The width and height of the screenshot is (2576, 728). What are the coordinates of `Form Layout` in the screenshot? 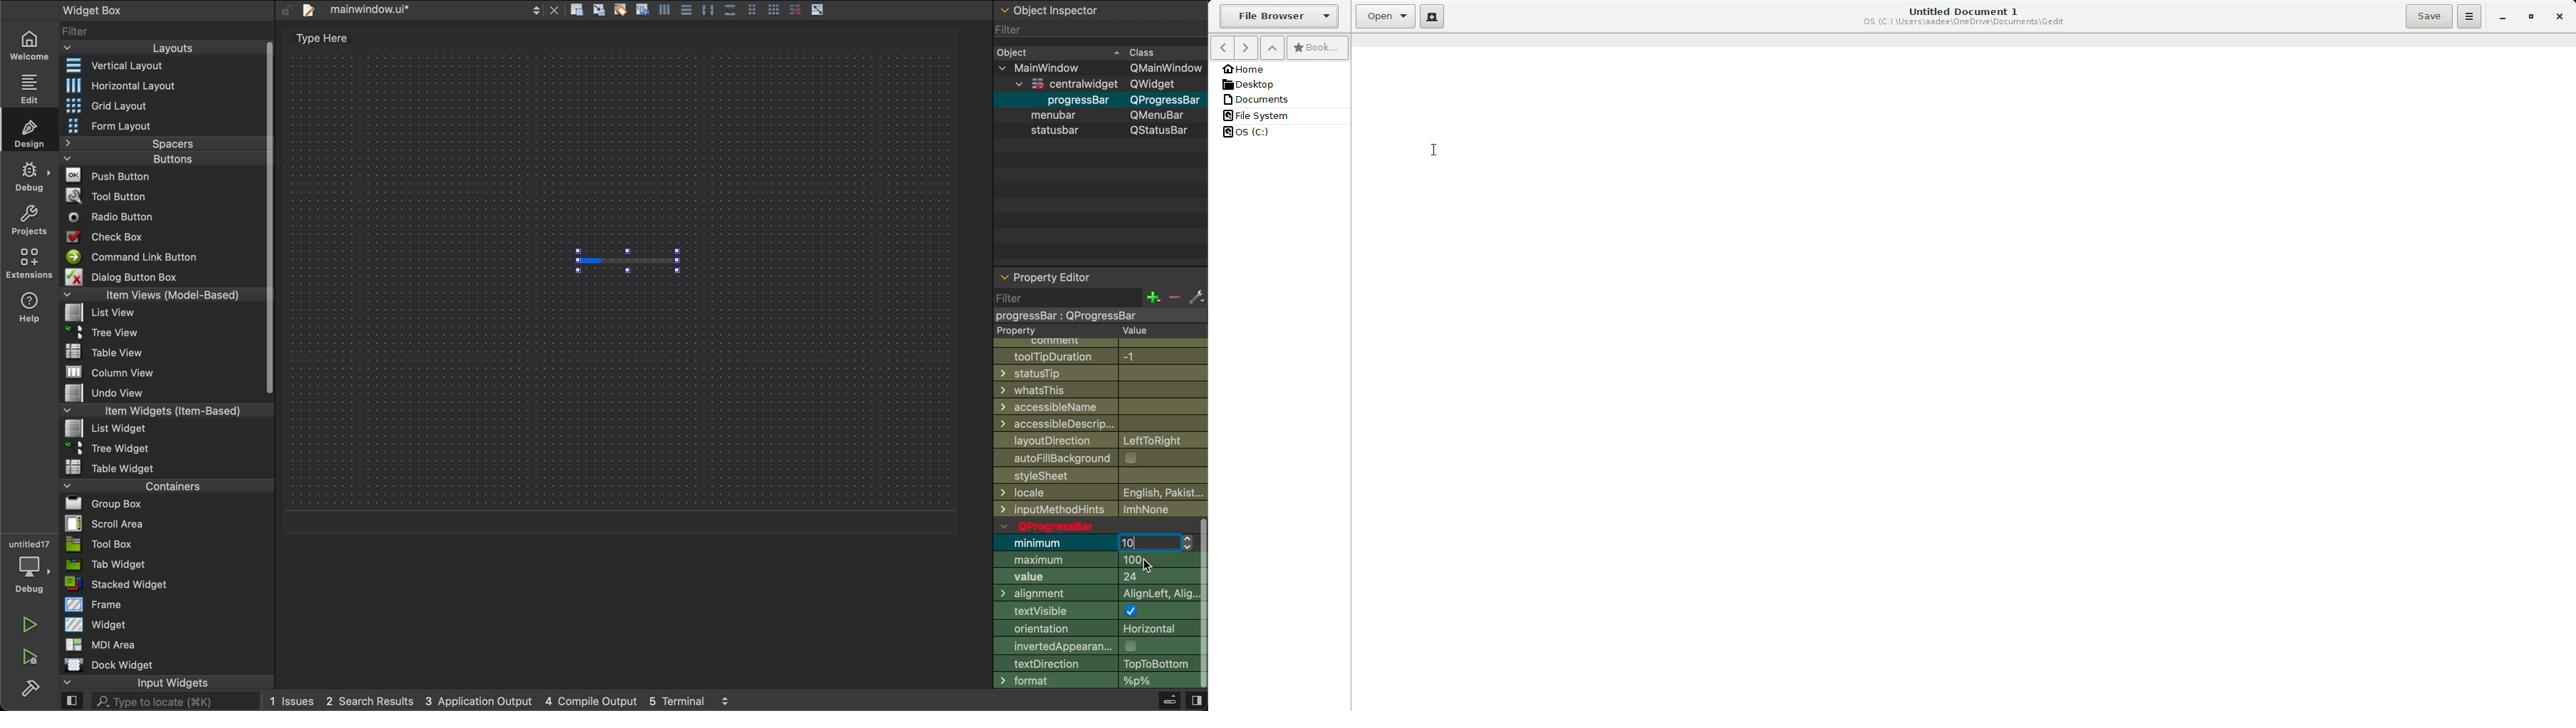 It's located at (121, 126).